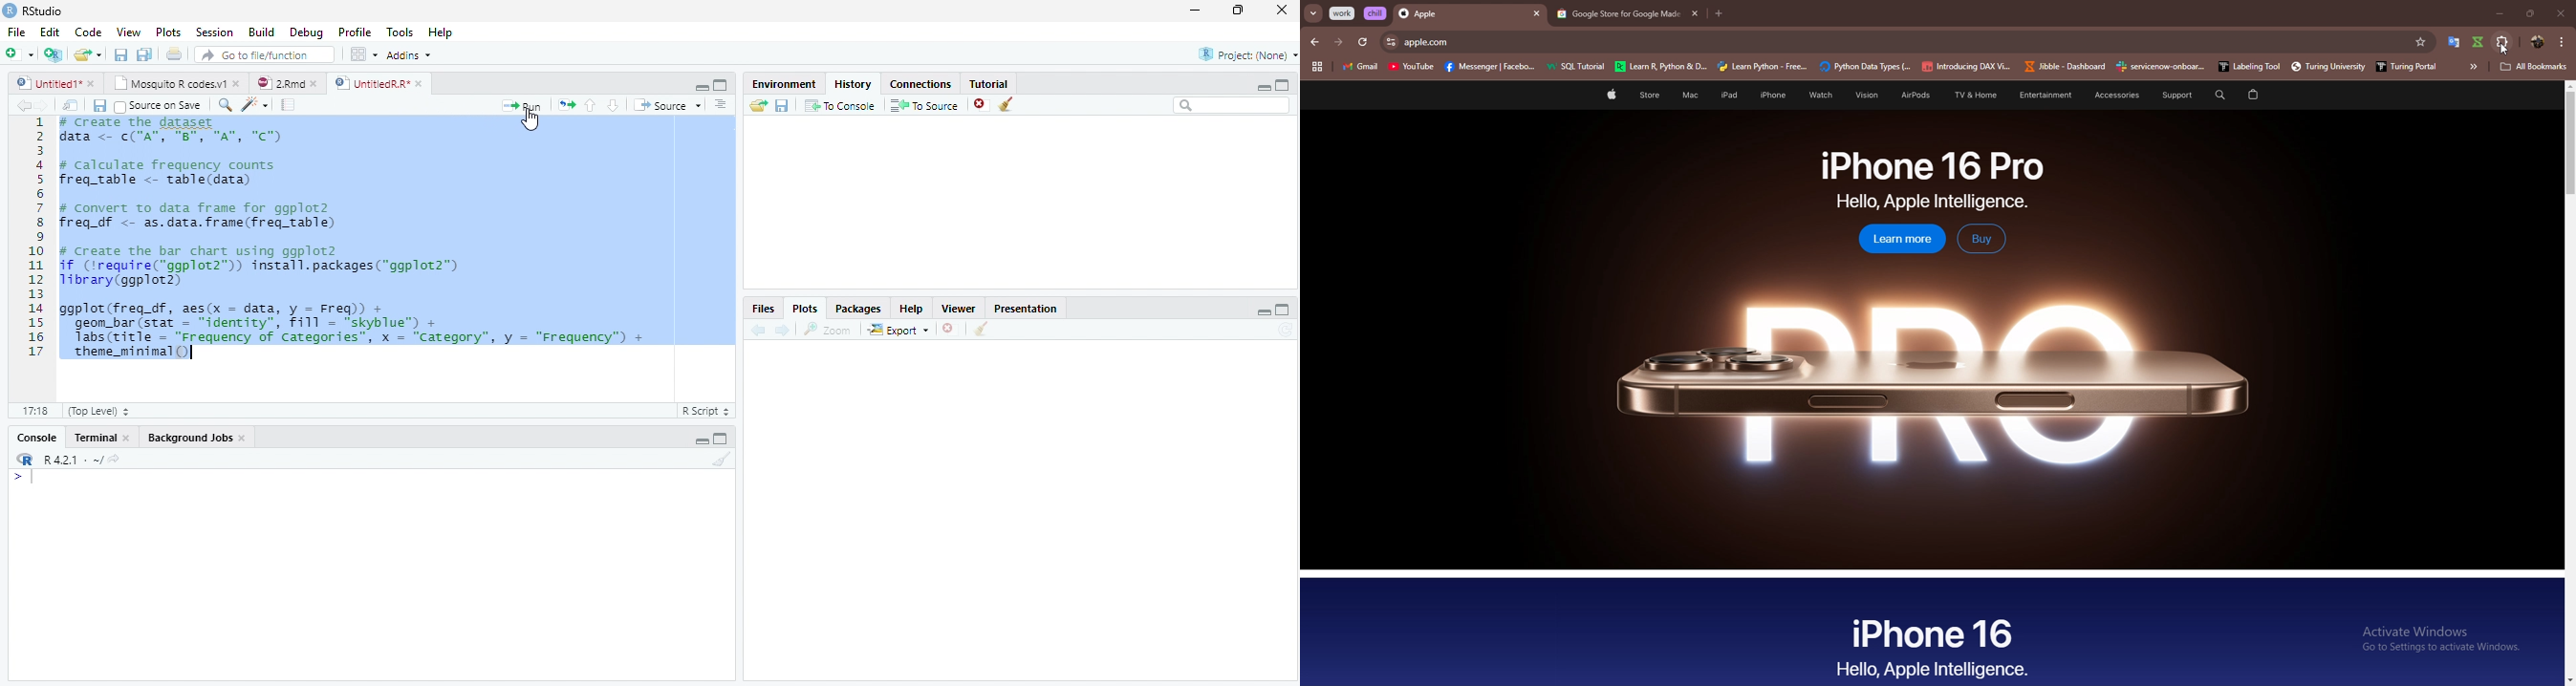 The width and height of the screenshot is (2576, 700). I want to click on Show in new window, so click(71, 105).